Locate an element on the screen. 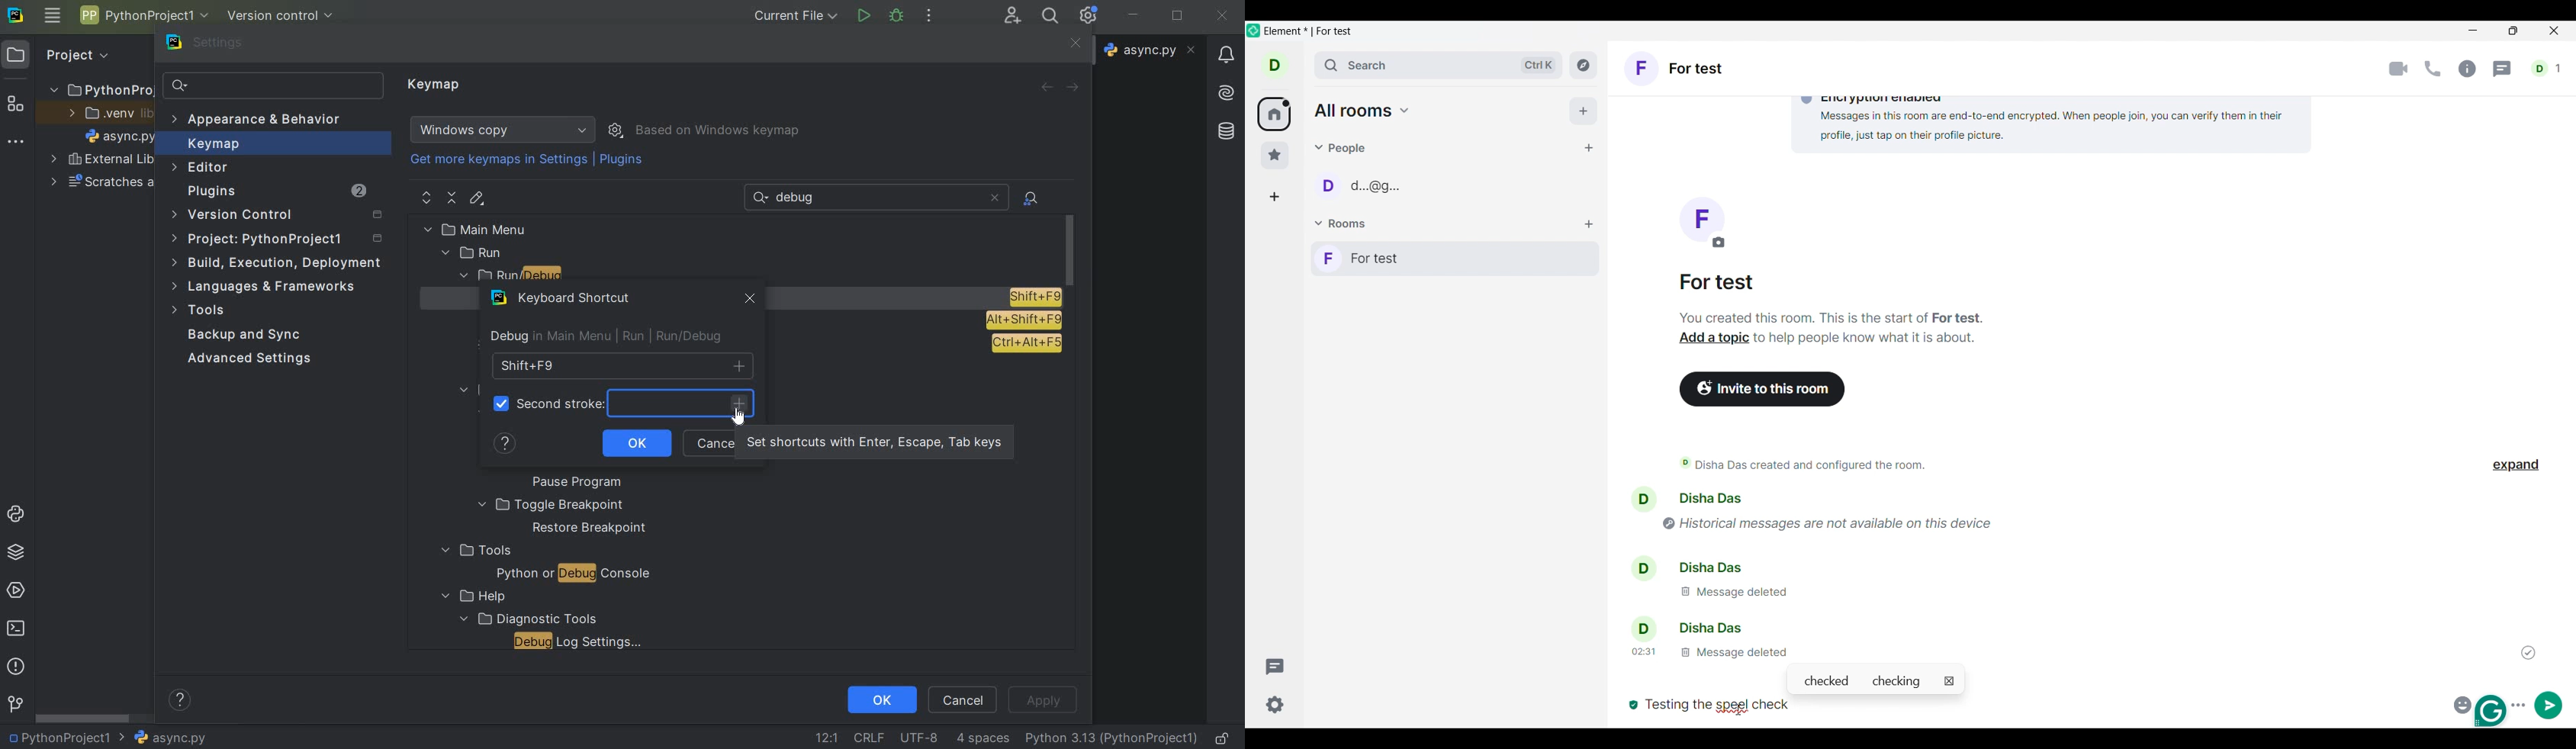 This screenshot has height=756, width=2576. expand all is located at coordinates (427, 198).